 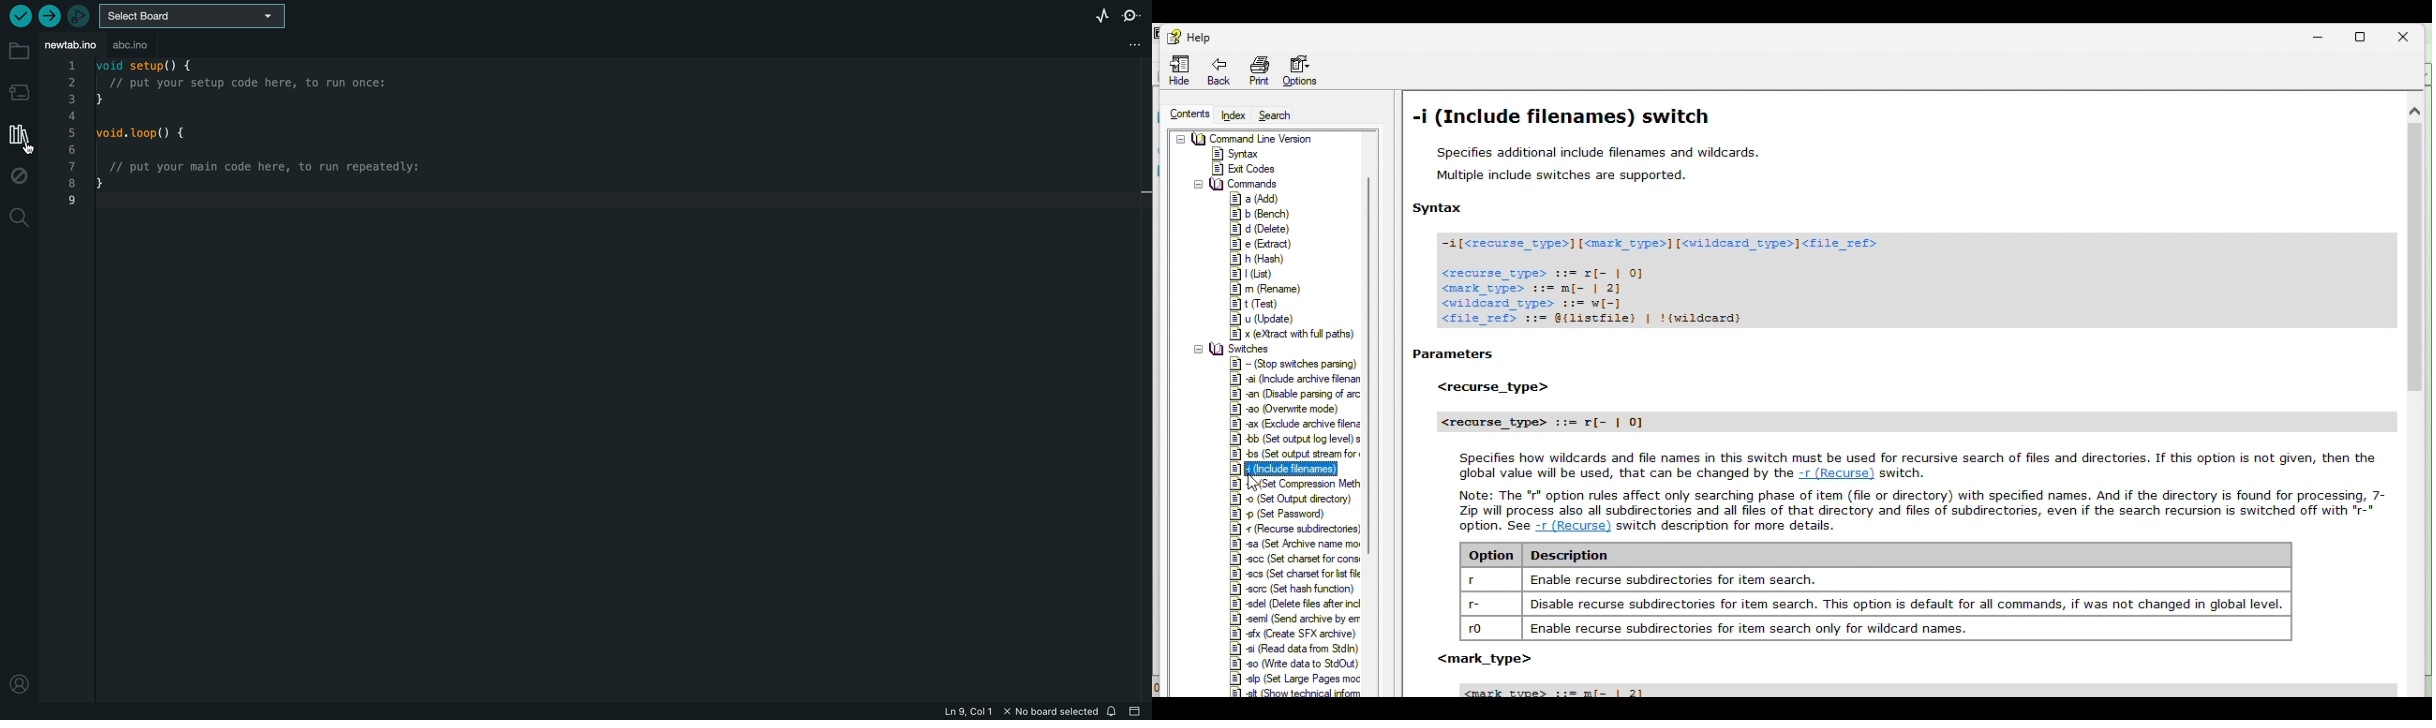 I want to click on delete files, so click(x=1295, y=607).